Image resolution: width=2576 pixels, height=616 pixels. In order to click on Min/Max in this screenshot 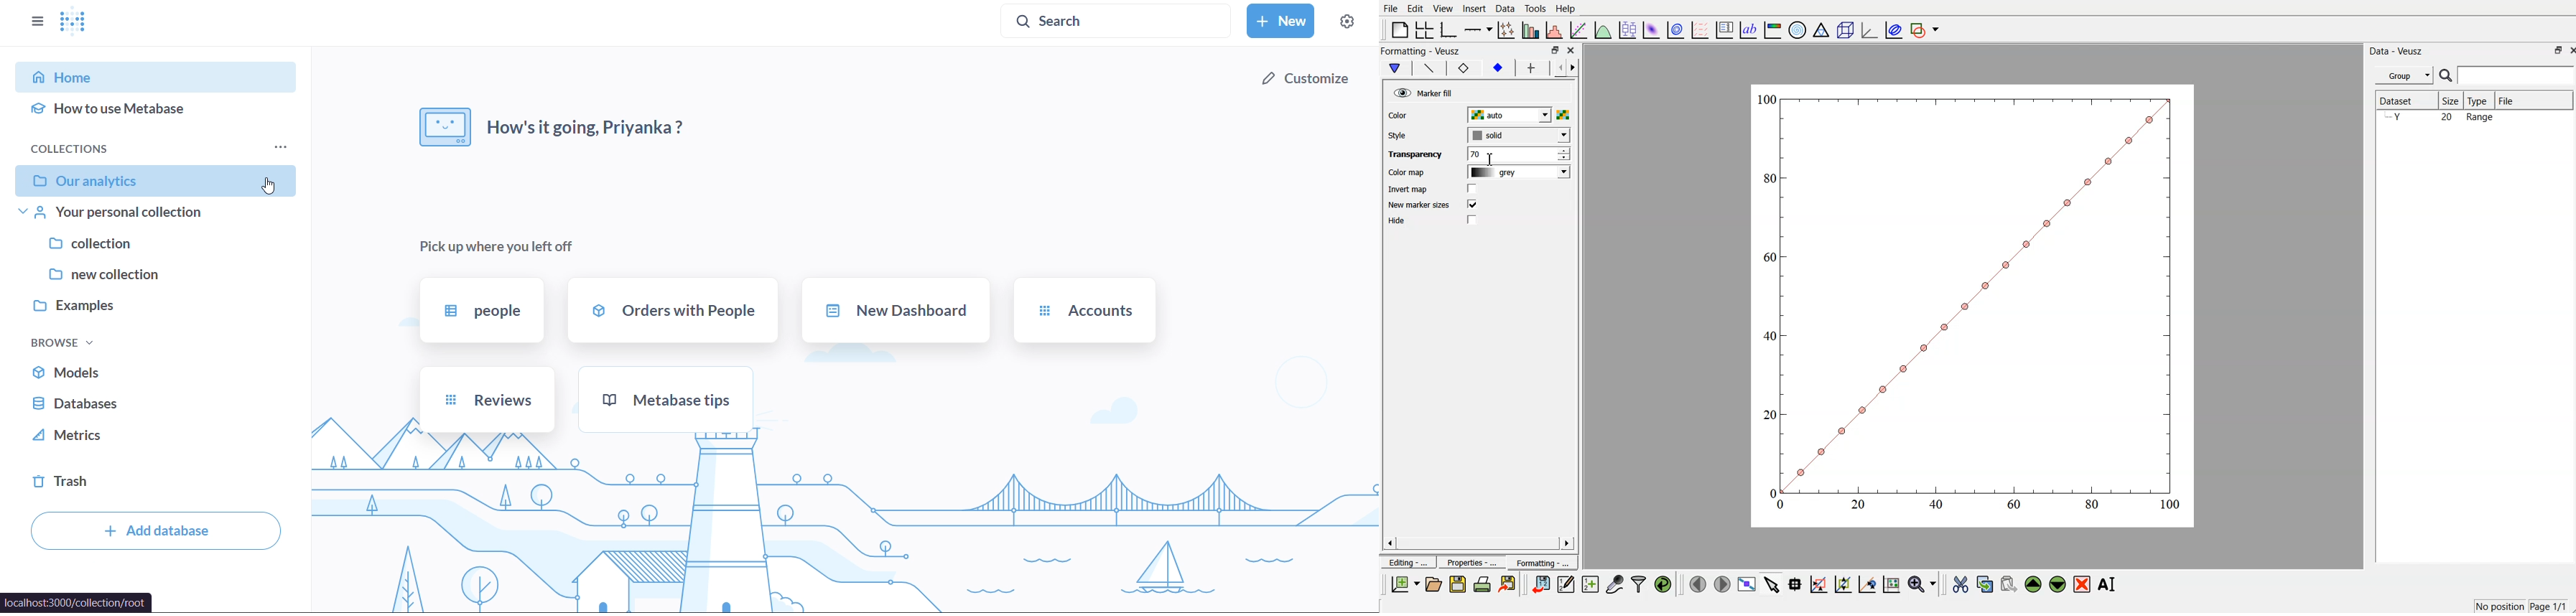, I will do `click(2554, 50)`.